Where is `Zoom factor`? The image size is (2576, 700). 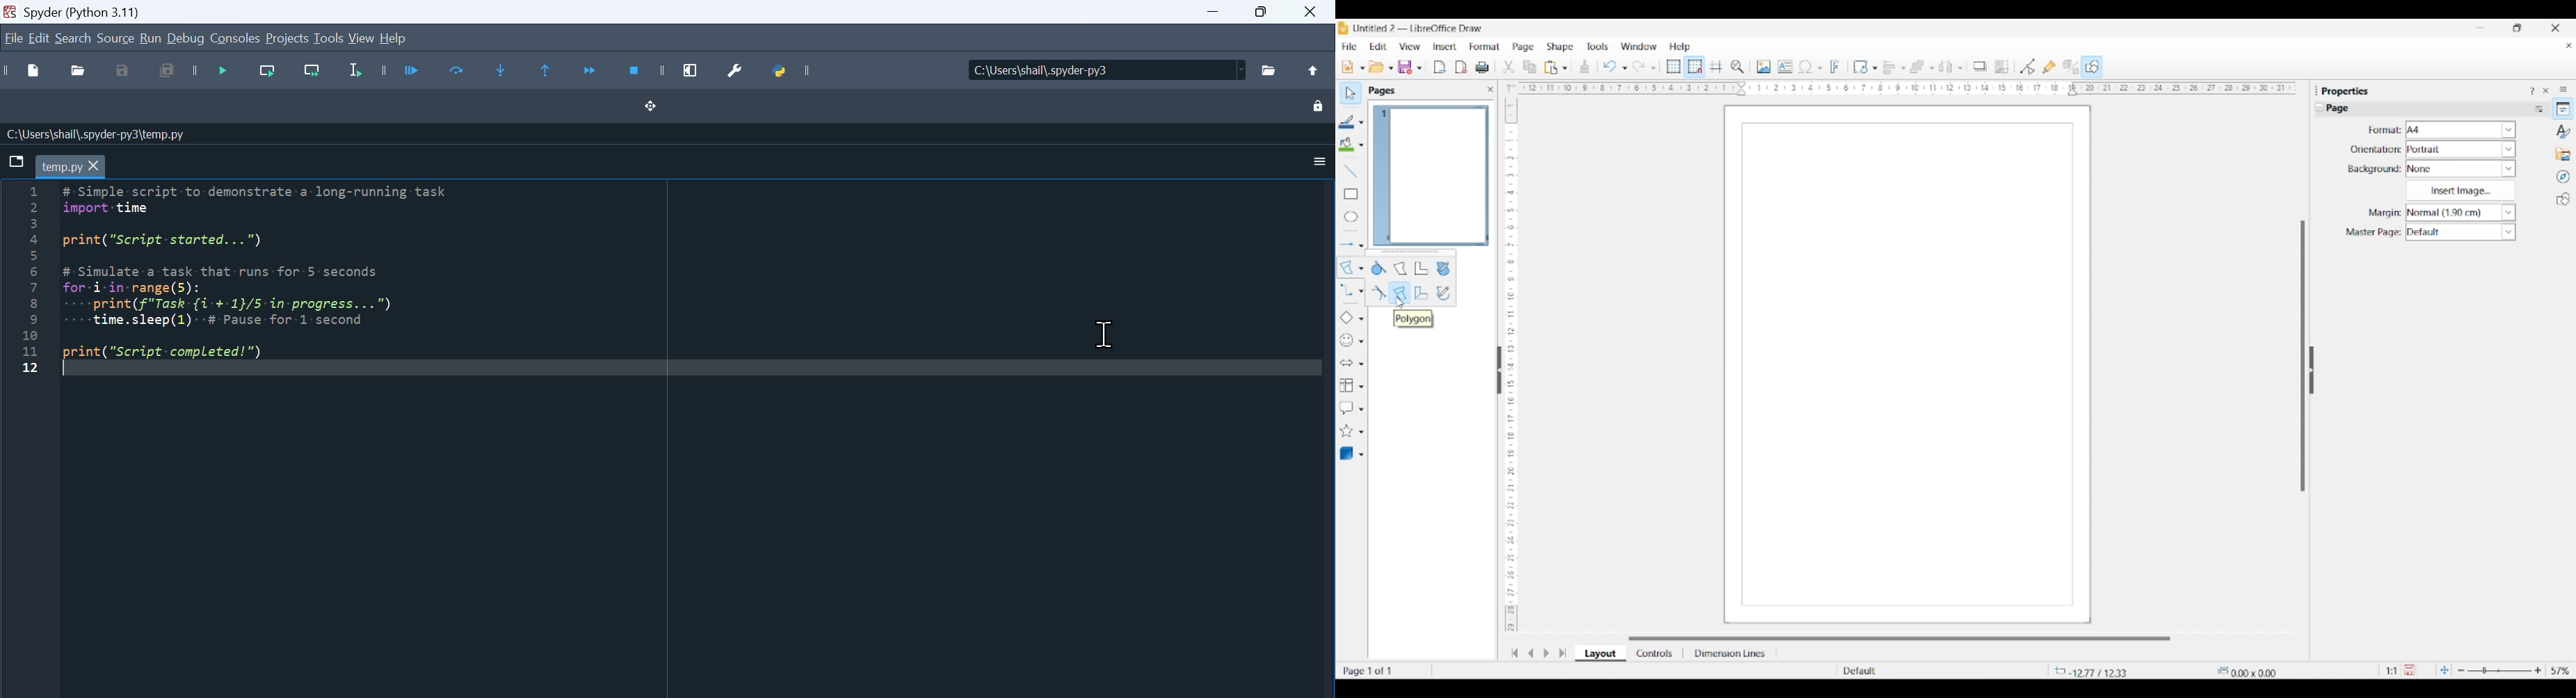
Zoom factor is located at coordinates (2562, 671).